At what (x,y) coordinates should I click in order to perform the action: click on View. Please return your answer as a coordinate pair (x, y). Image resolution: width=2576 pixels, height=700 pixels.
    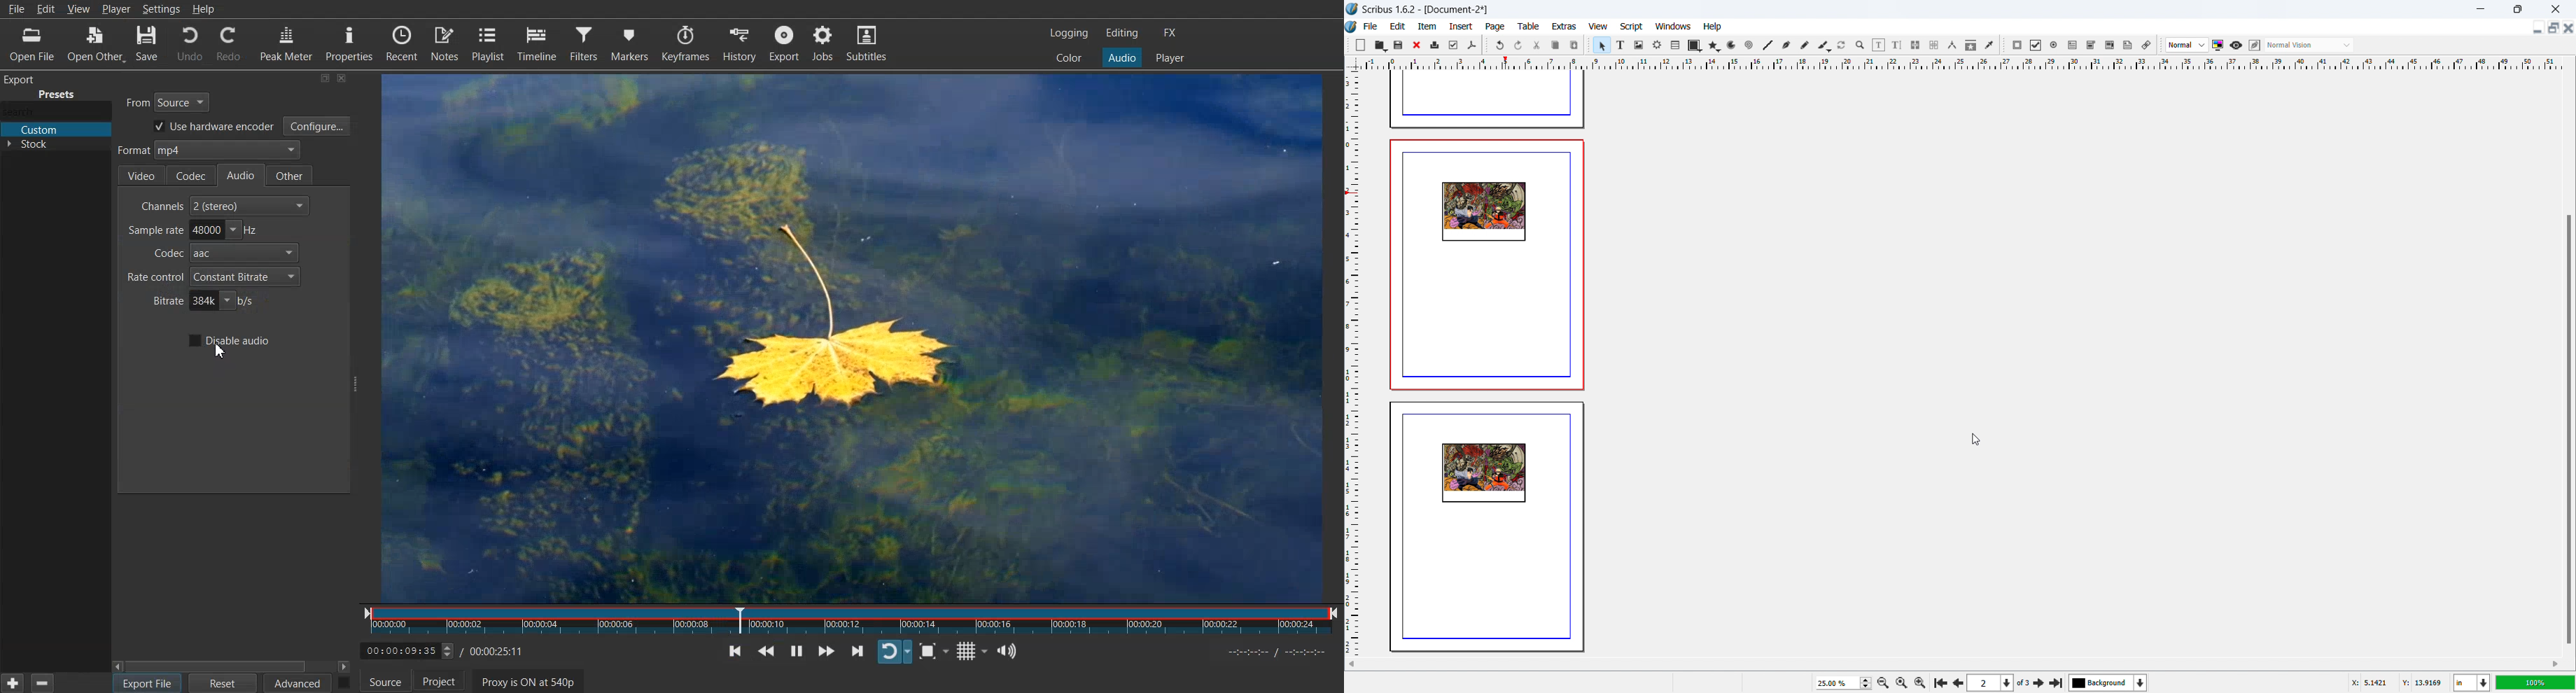
    Looking at the image, I should click on (80, 8).